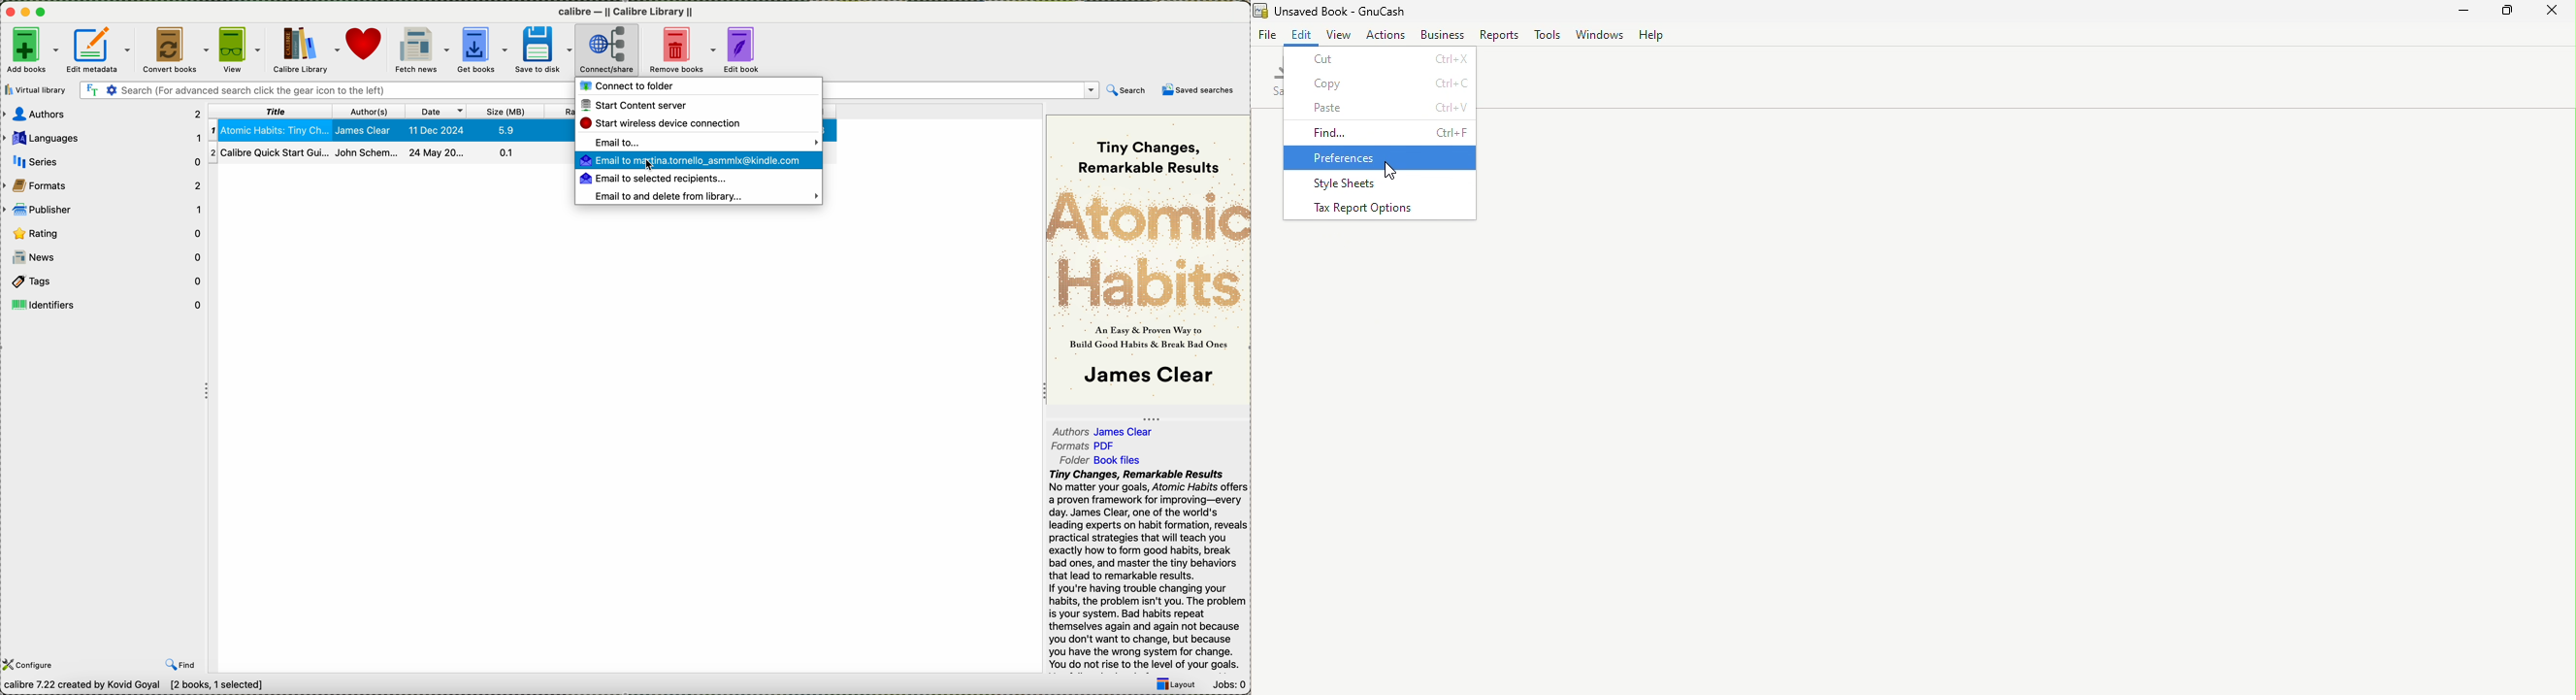 This screenshot has height=700, width=2576. I want to click on click on connect/share, so click(607, 51).